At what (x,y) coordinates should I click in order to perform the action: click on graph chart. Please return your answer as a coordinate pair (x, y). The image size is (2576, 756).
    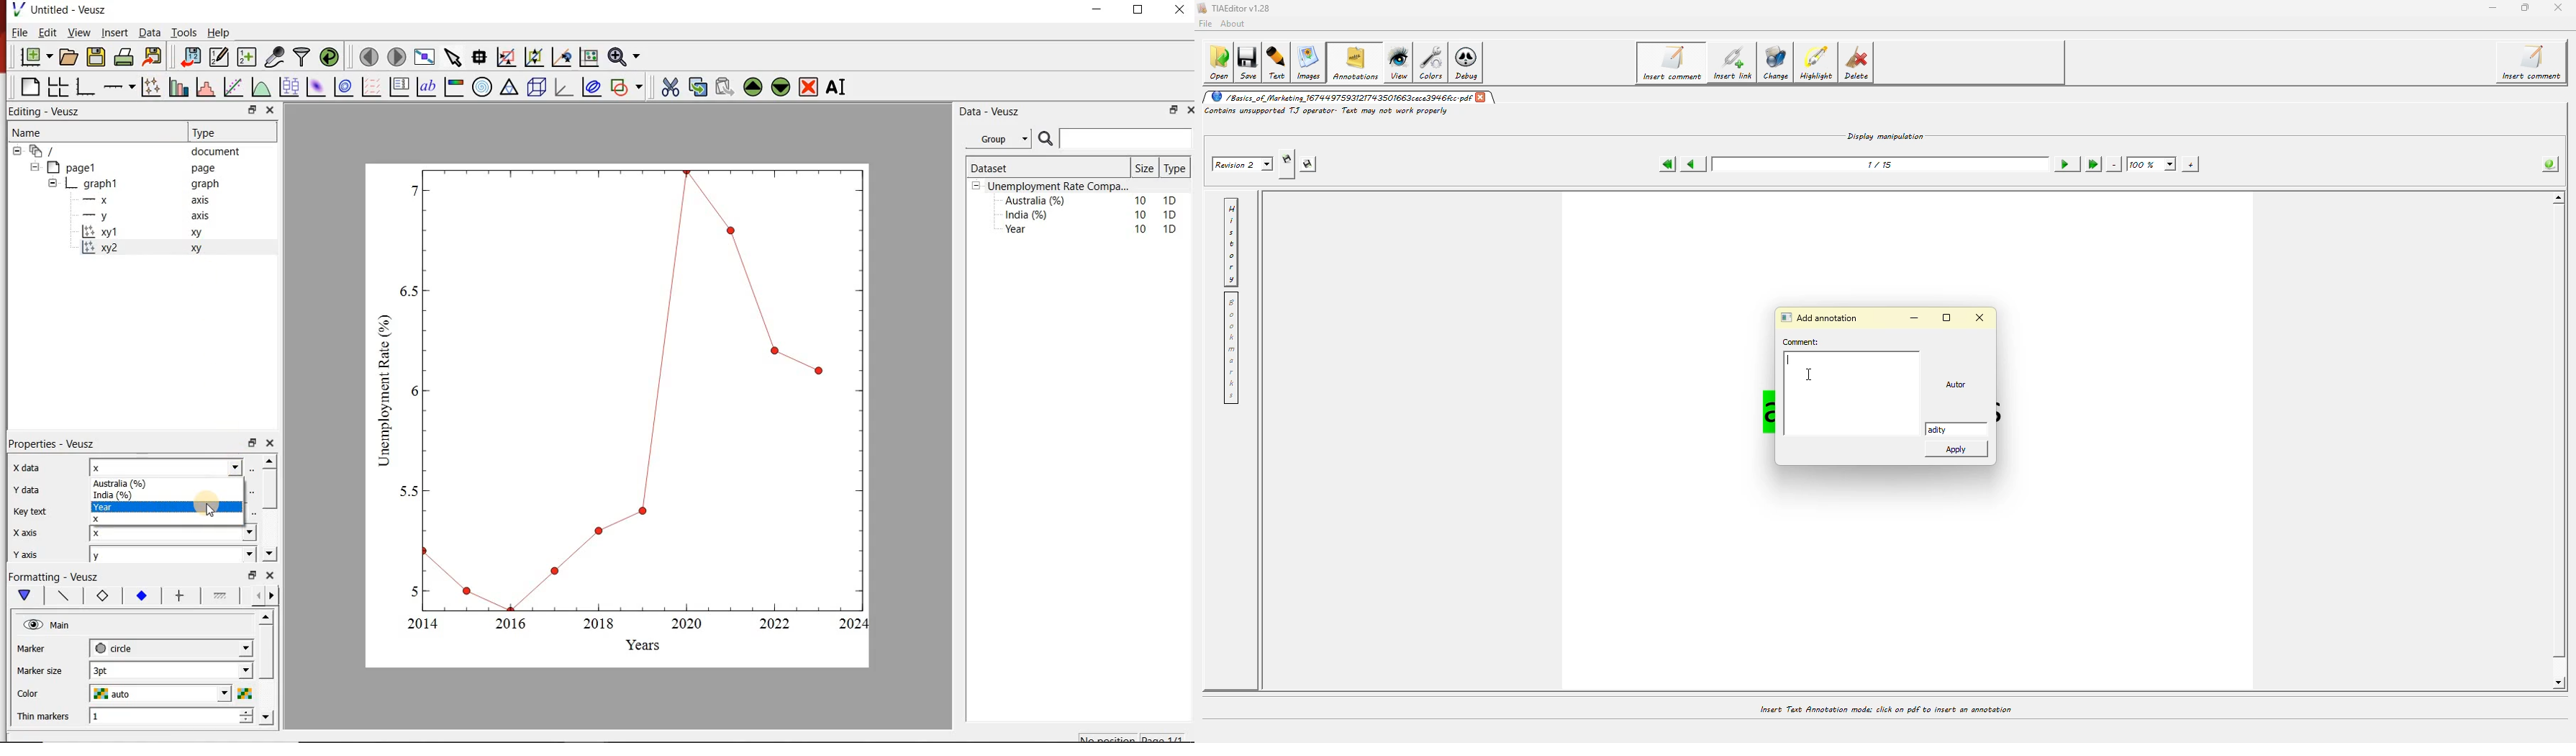
    Looking at the image, I should click on (619, 416).